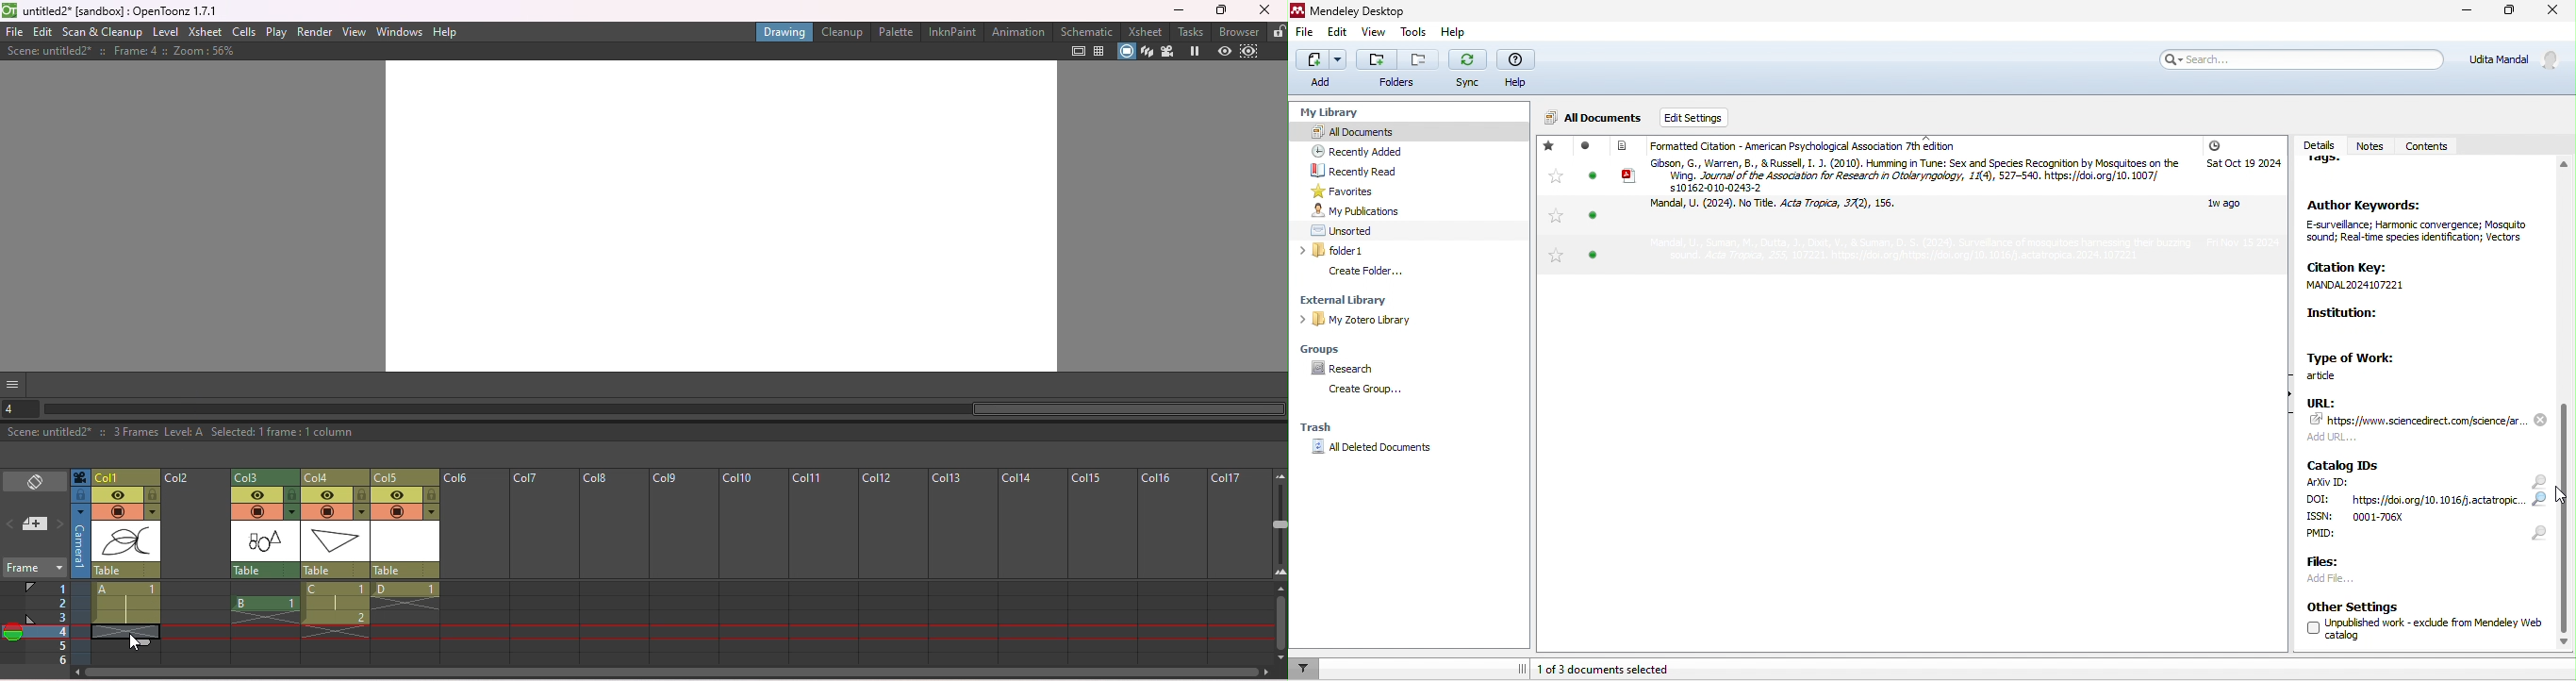 Image resolution: width=2576 pixels, height=700 pixels. Describe the element at coordinates (2541, 507) in the screenshot. I see `search` at that location.